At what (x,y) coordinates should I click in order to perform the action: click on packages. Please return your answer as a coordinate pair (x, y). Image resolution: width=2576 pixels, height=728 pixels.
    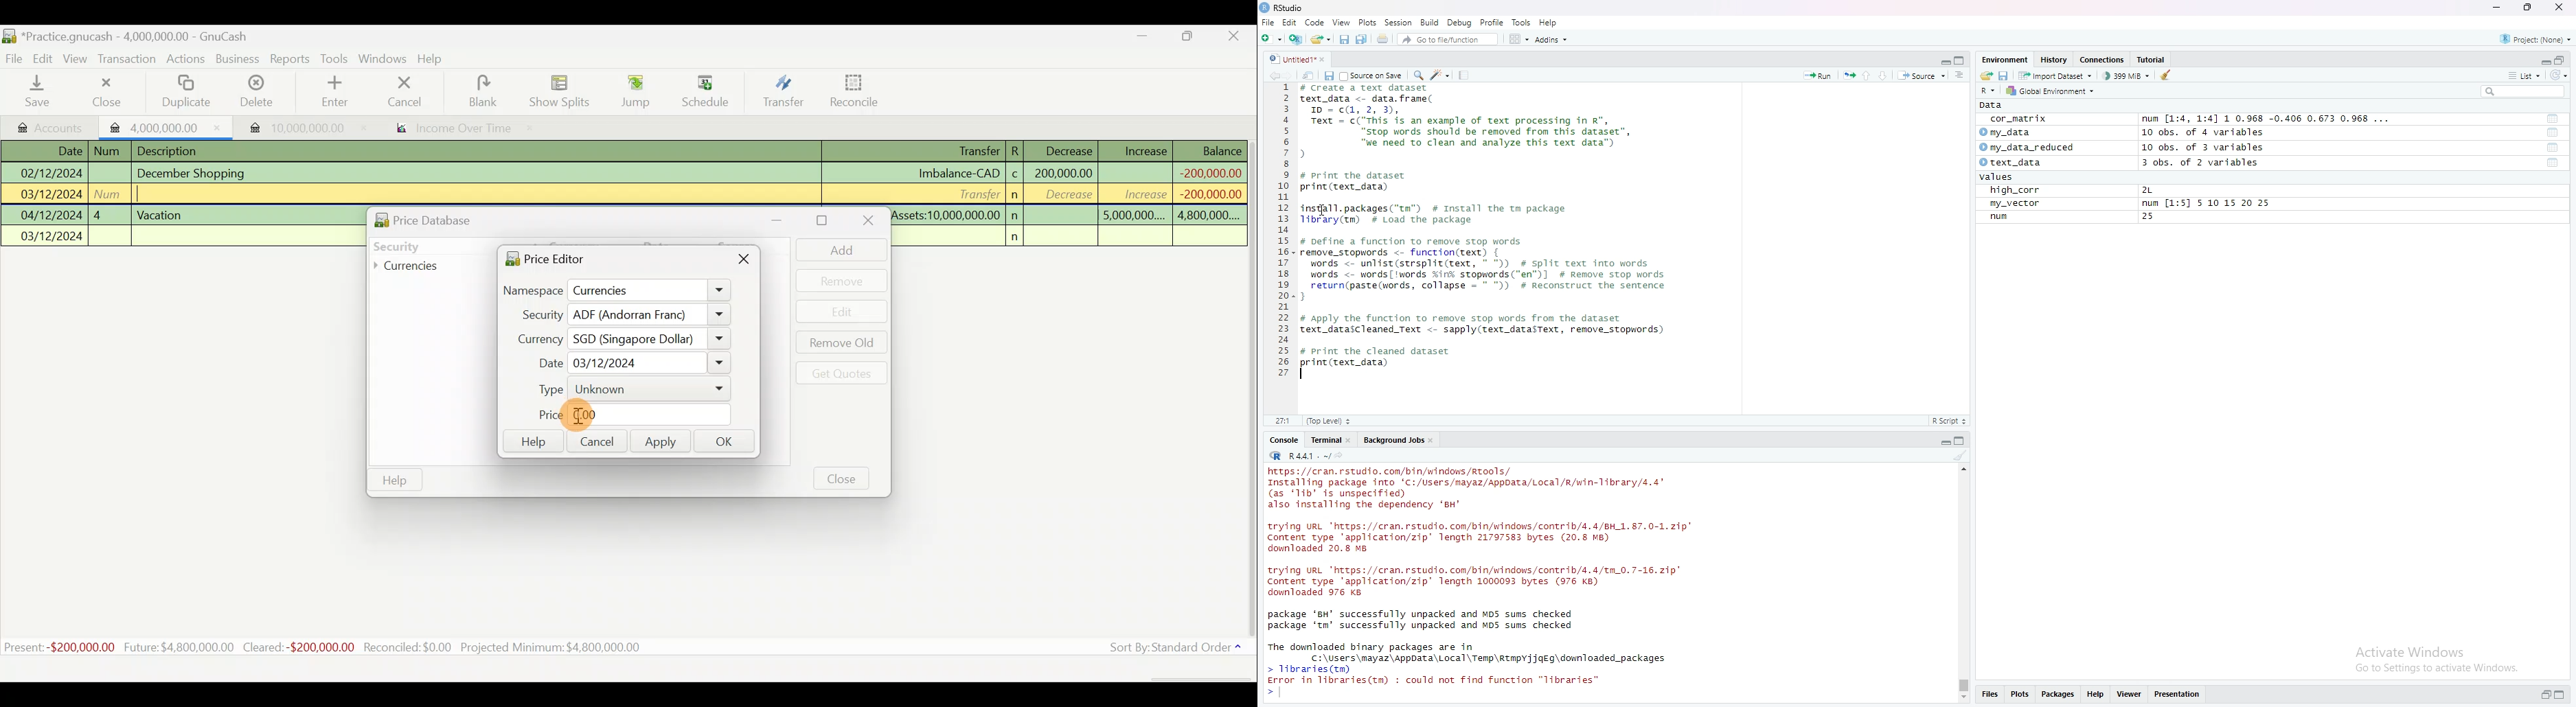
    Looking at the image, I should click on (2059, 694).